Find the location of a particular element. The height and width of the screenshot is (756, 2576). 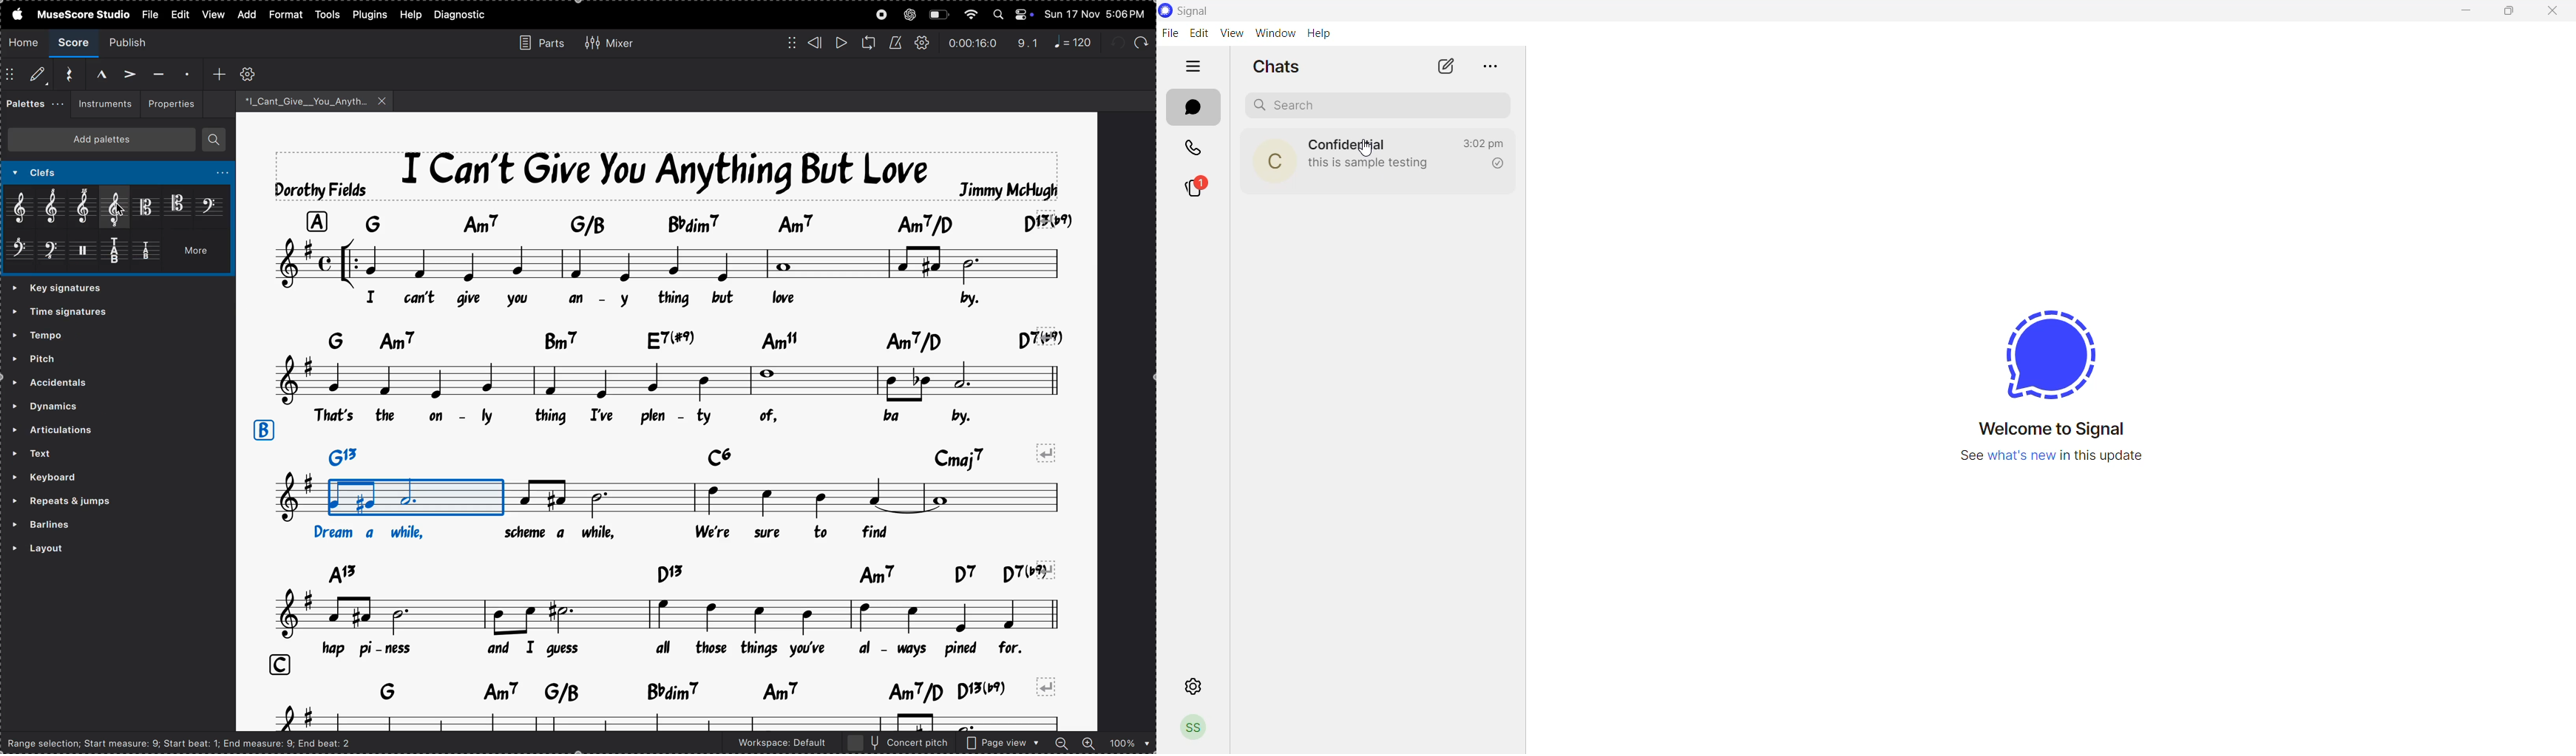

daignostics is located at coordinates (463, 15).